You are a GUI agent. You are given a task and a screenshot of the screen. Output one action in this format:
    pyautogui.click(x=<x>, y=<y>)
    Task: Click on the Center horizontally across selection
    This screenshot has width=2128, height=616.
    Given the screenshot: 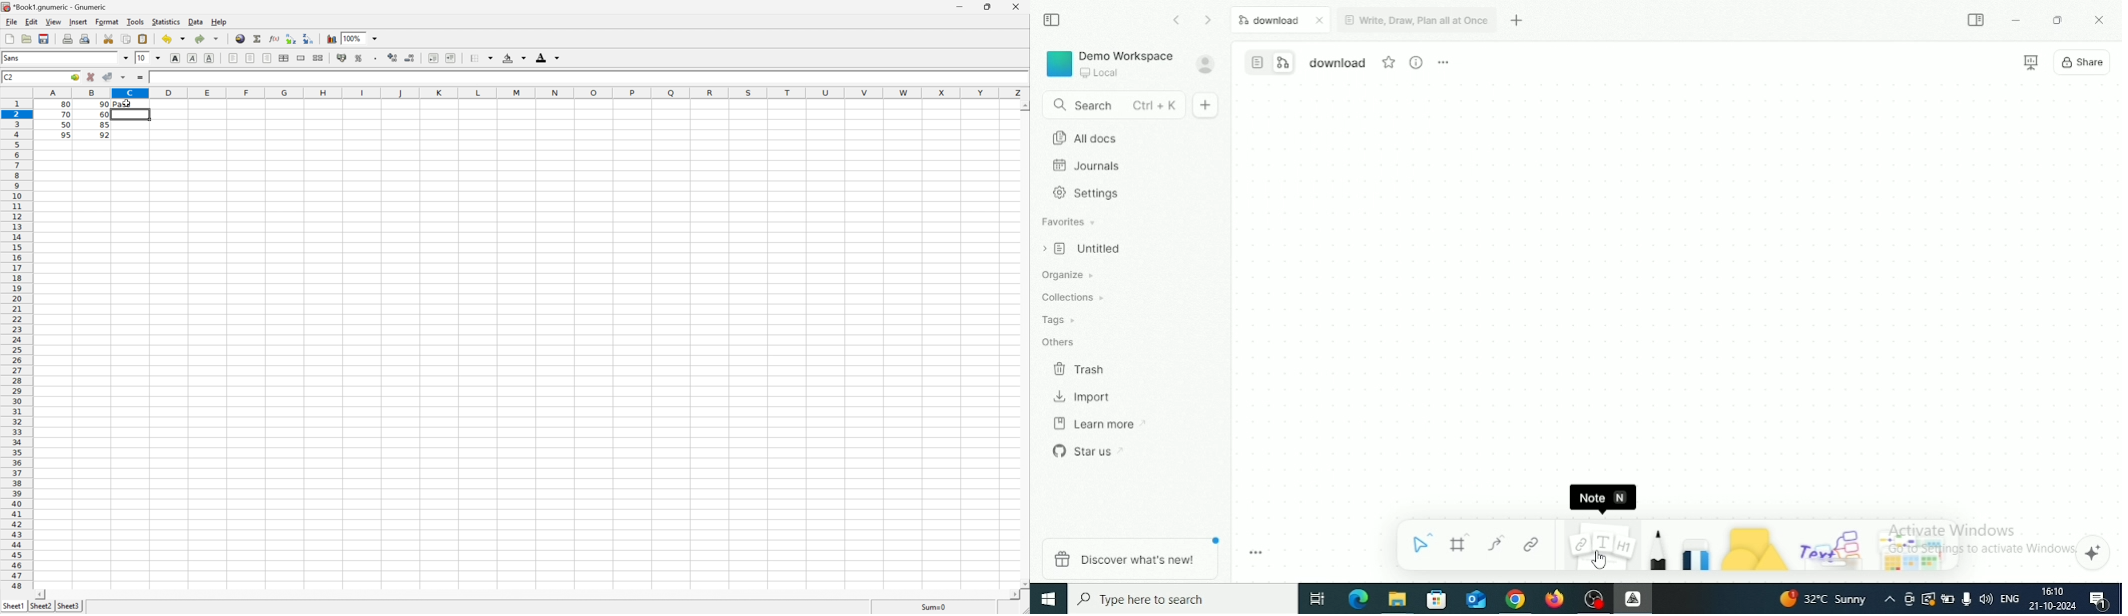 What is the action you would take?
    pyautogui.click(x=285, y=57)
    